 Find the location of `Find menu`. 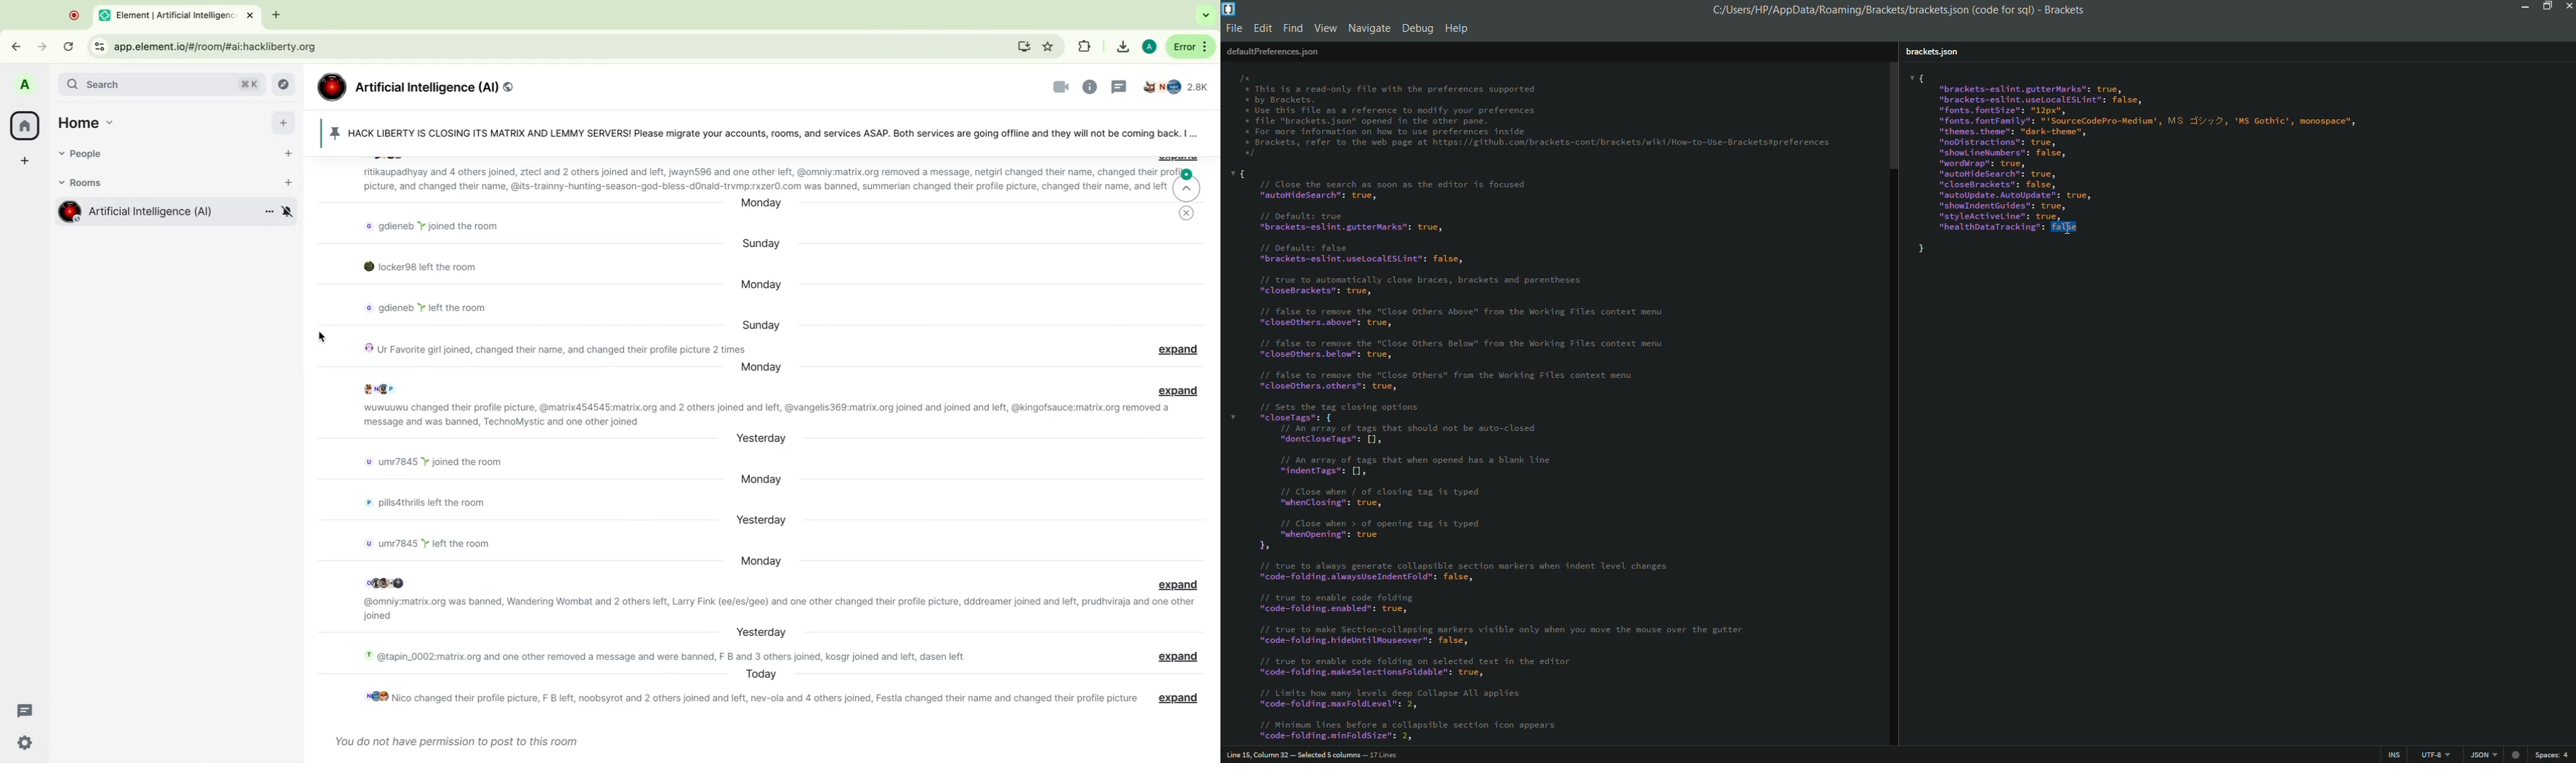

Find menu is located at coordinates (1292, 29).